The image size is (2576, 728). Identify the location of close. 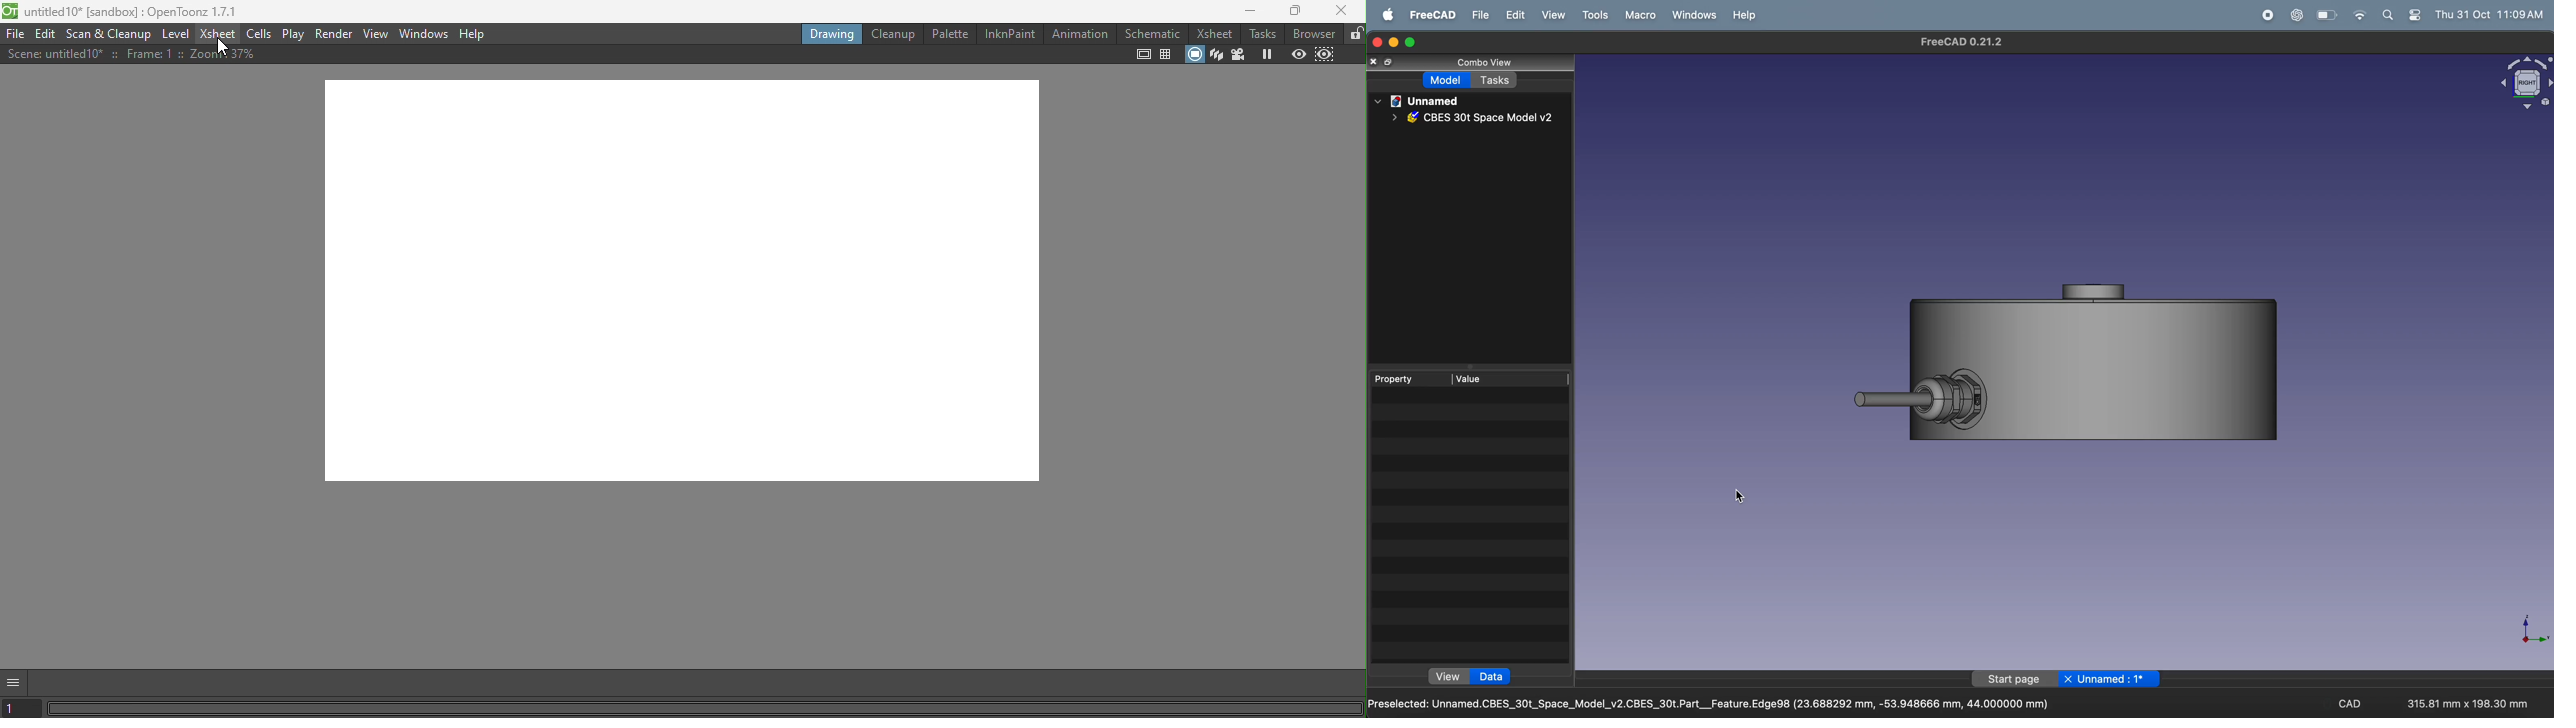
(1377, 42).